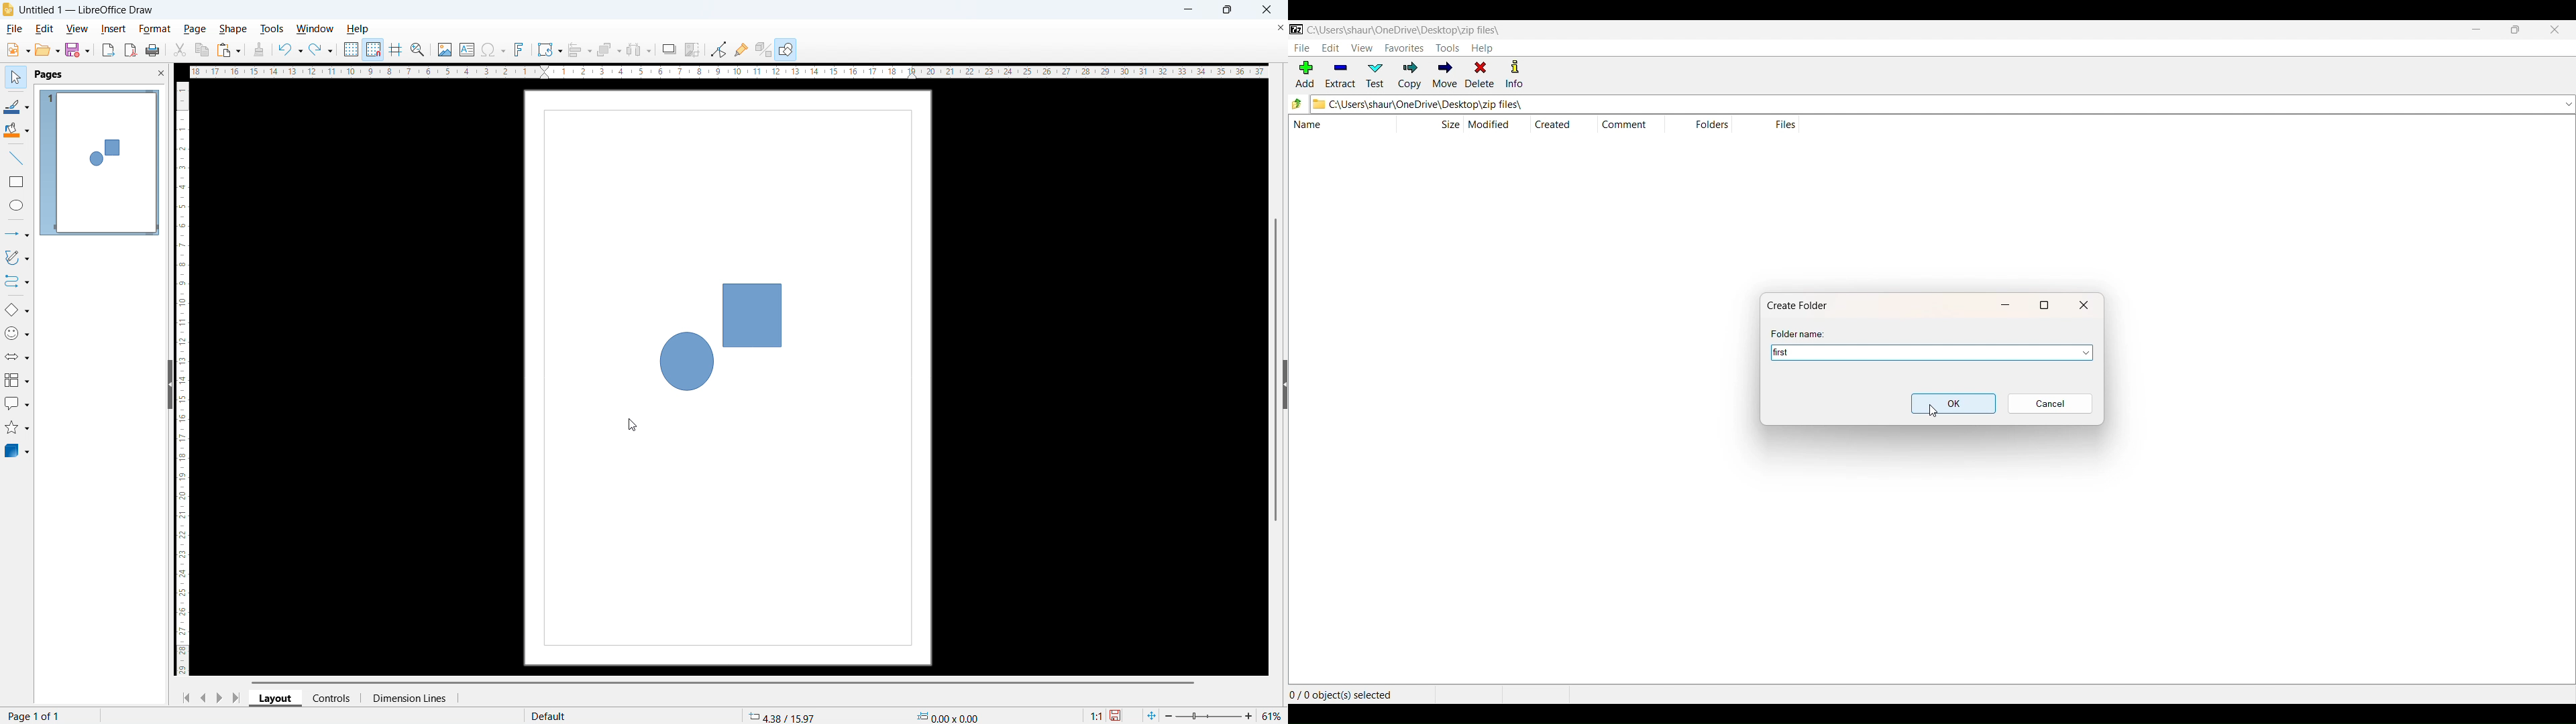 The width and height of the screenshot is (2576, 728). What do you see at coordinates (8, 10) in the screenshot?
I see `logo` at bounding box center [8, 10].